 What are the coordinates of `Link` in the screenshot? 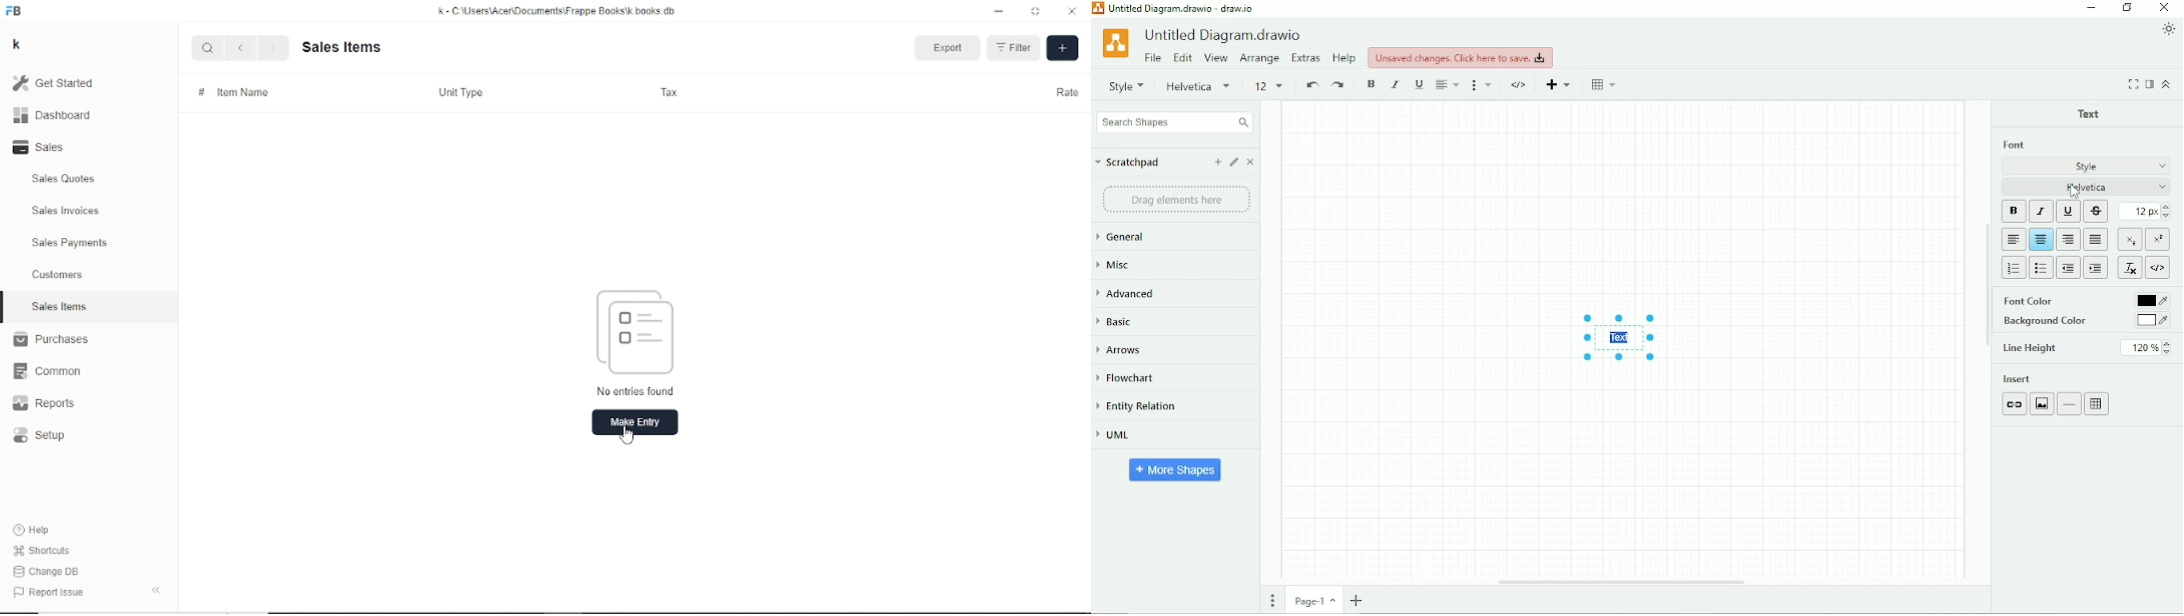 It's located at (2015, 404).